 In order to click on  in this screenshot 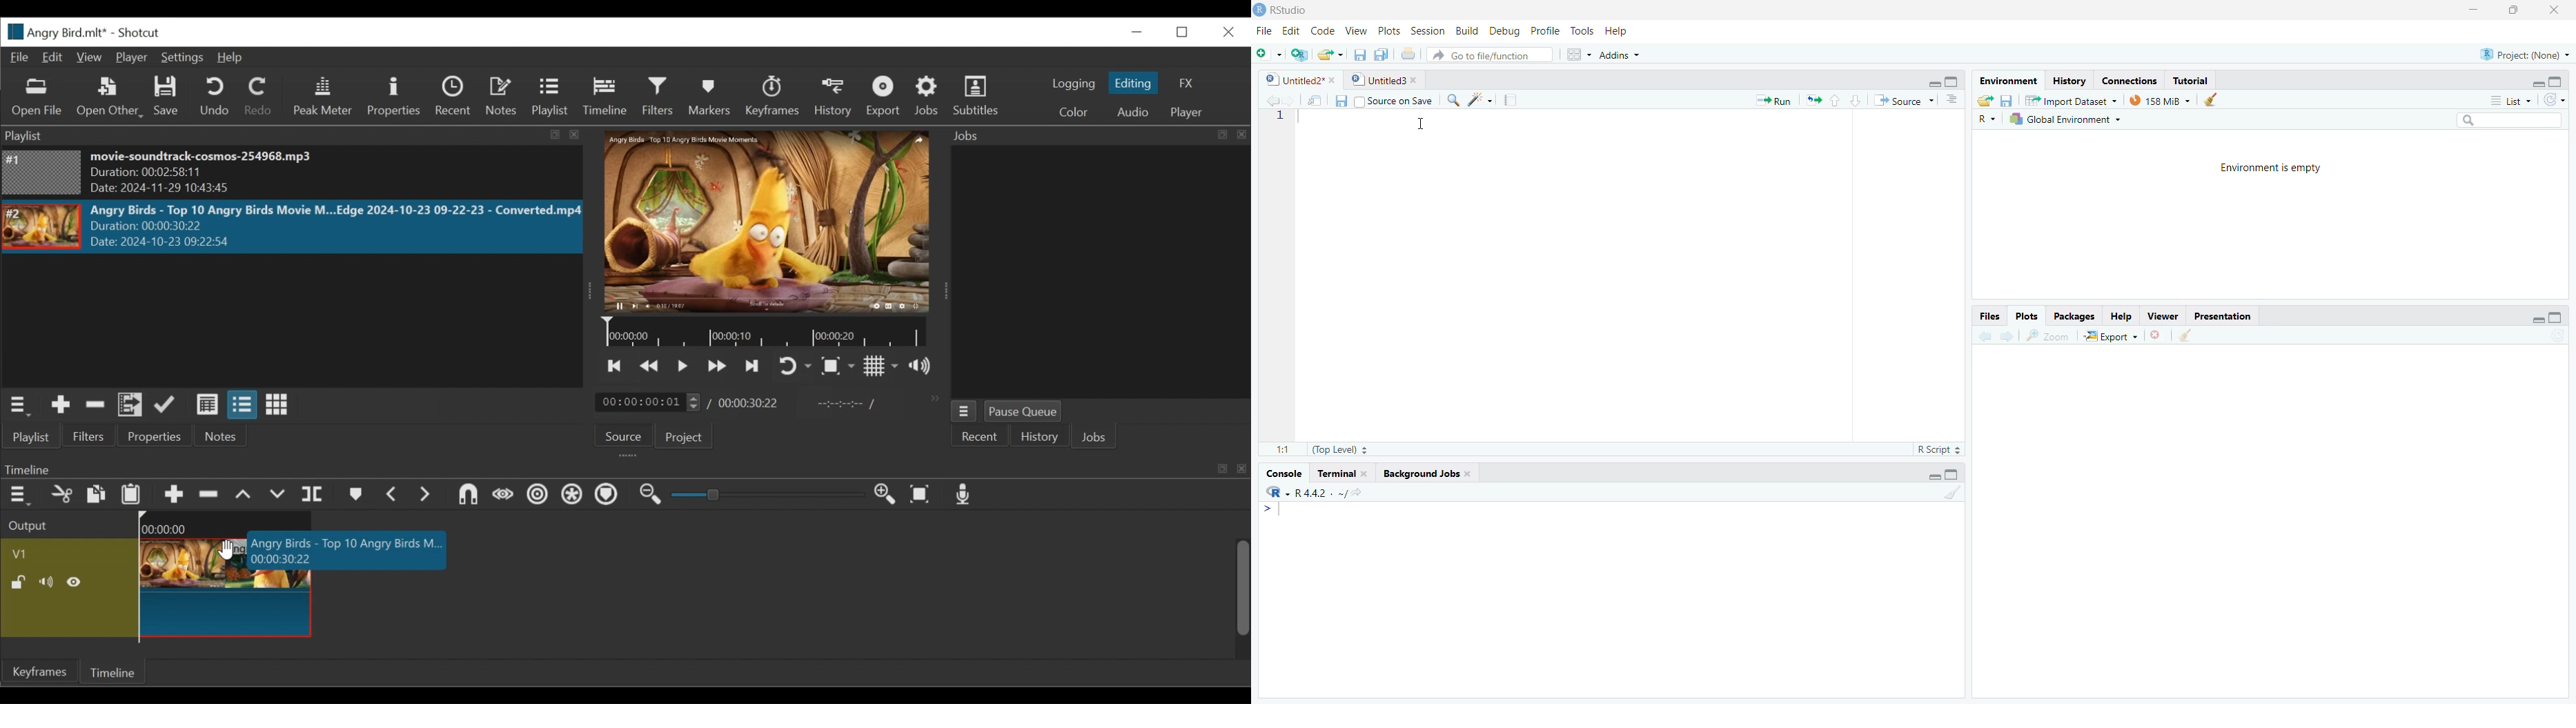, I will do `click(1983, 99)`.